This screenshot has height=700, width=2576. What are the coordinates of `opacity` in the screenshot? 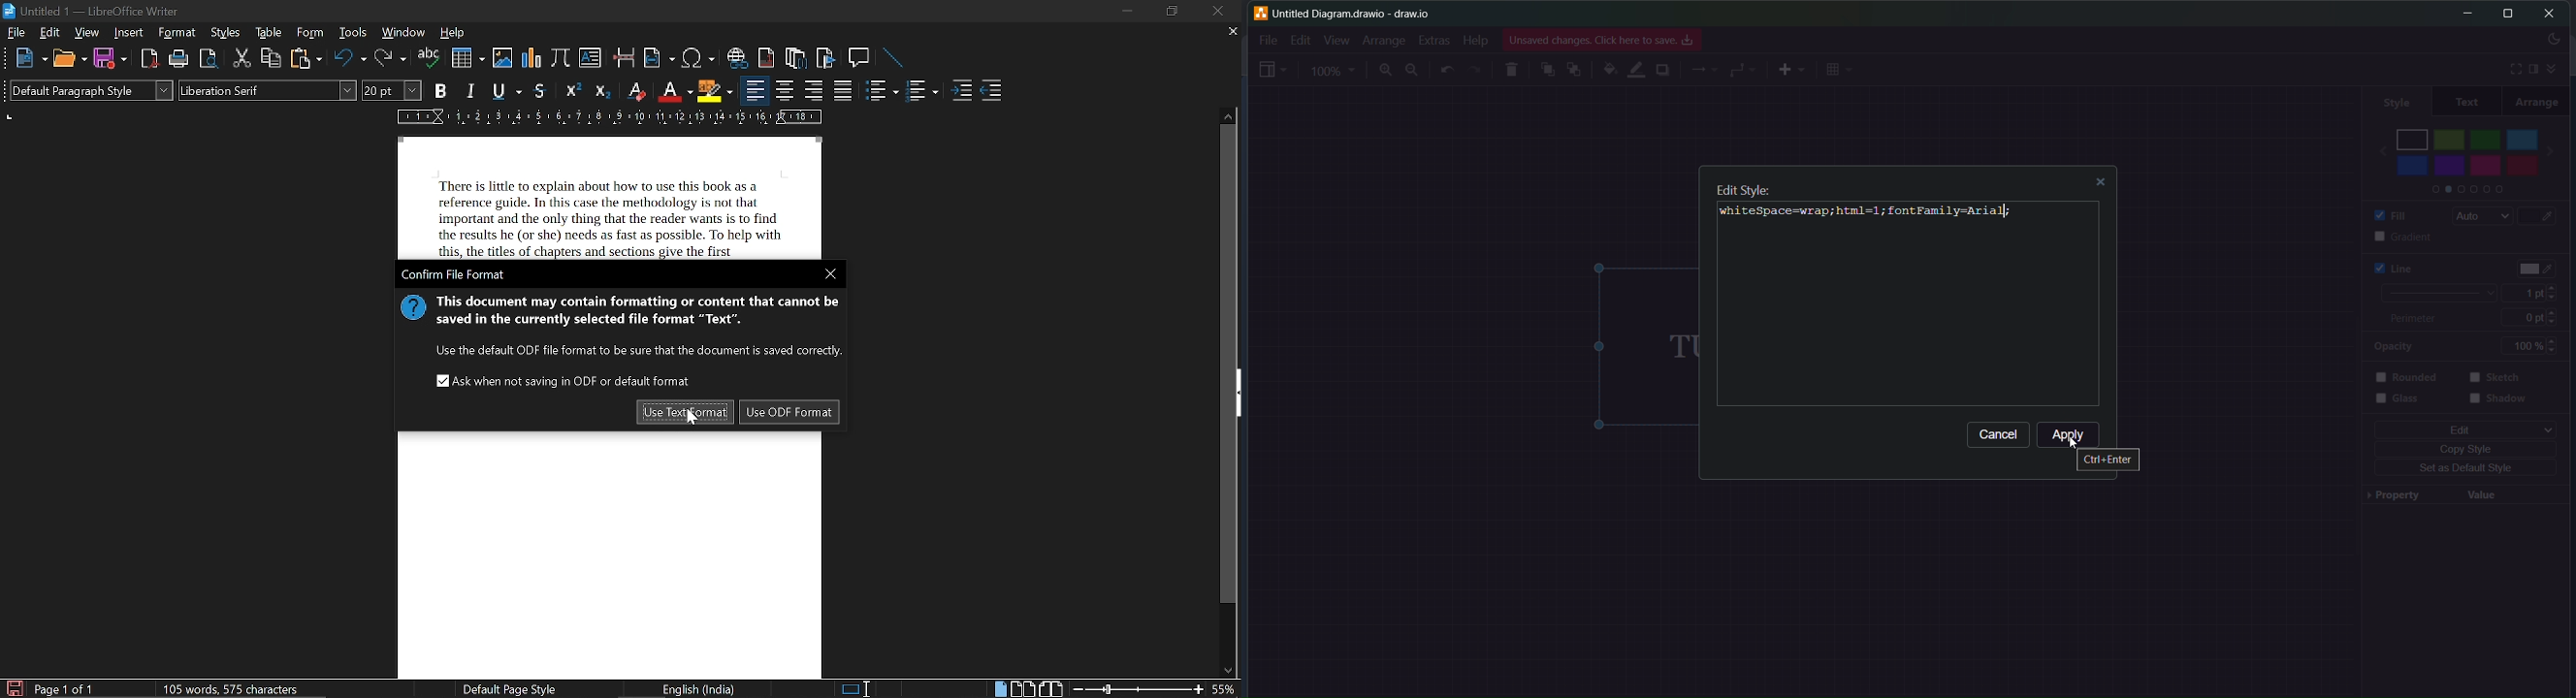 It's located at (2393, 347).